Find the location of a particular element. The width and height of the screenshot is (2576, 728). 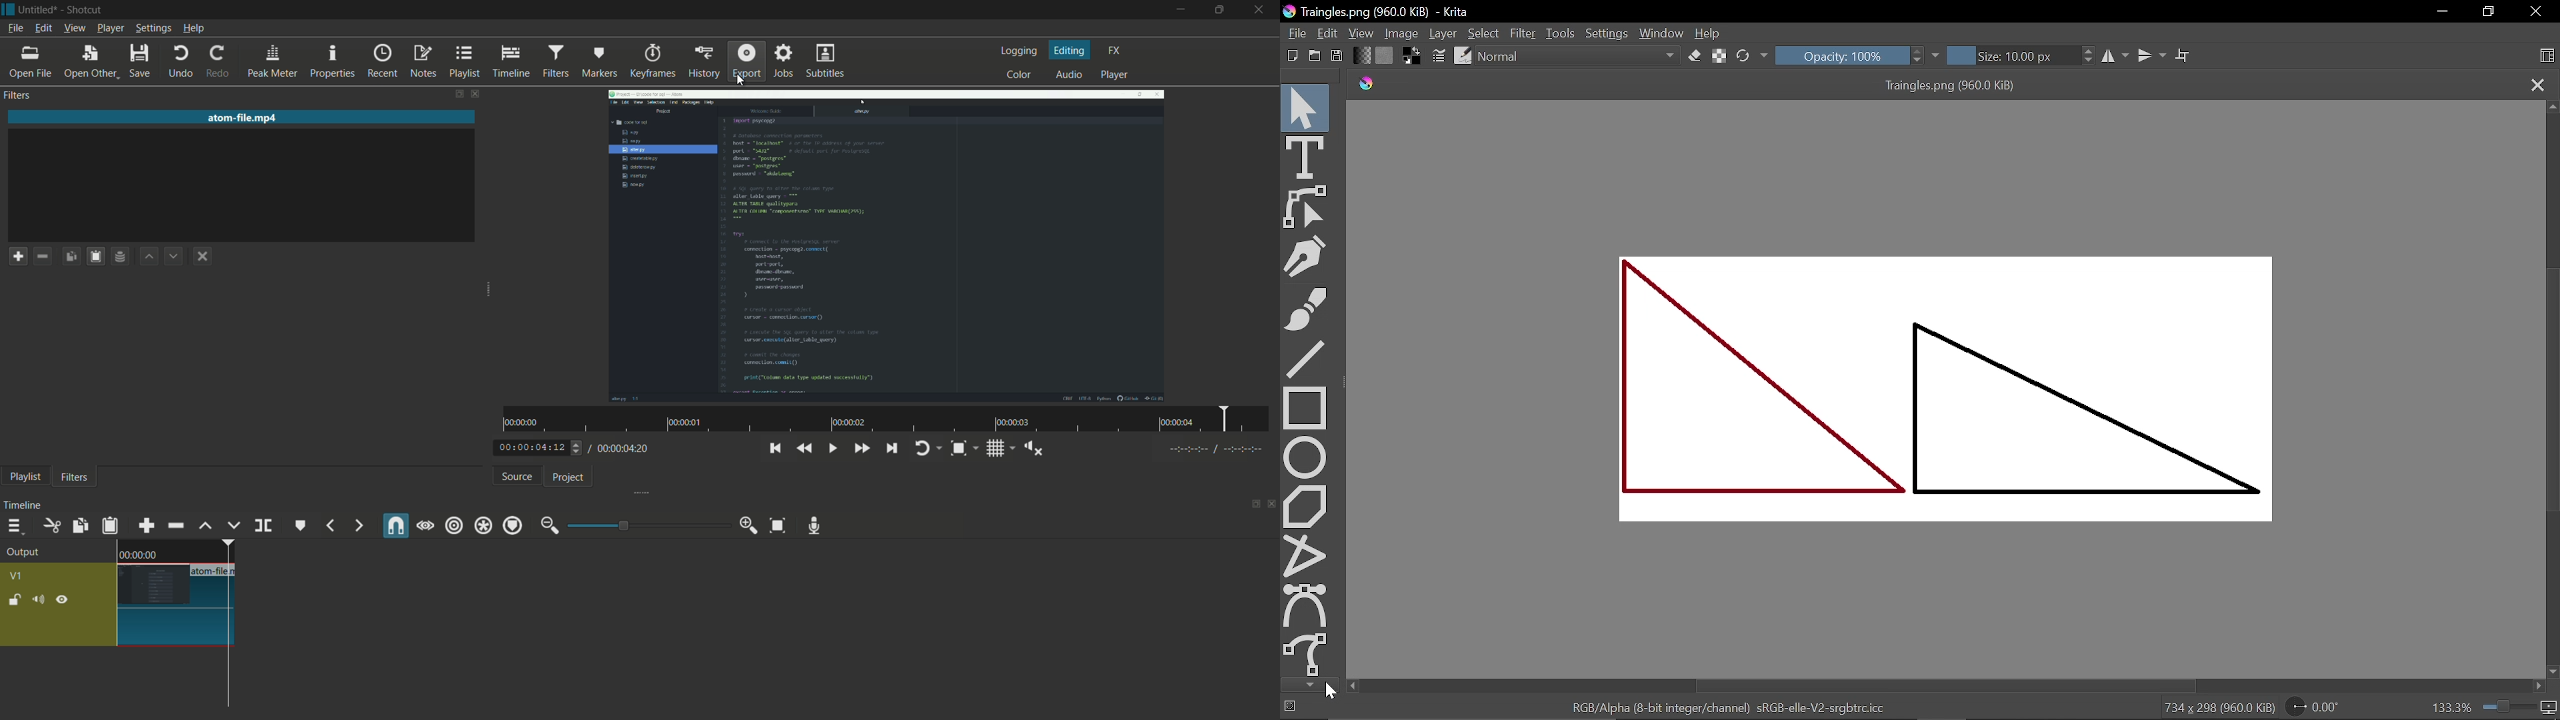

copy is located at coordinates (77, 525).